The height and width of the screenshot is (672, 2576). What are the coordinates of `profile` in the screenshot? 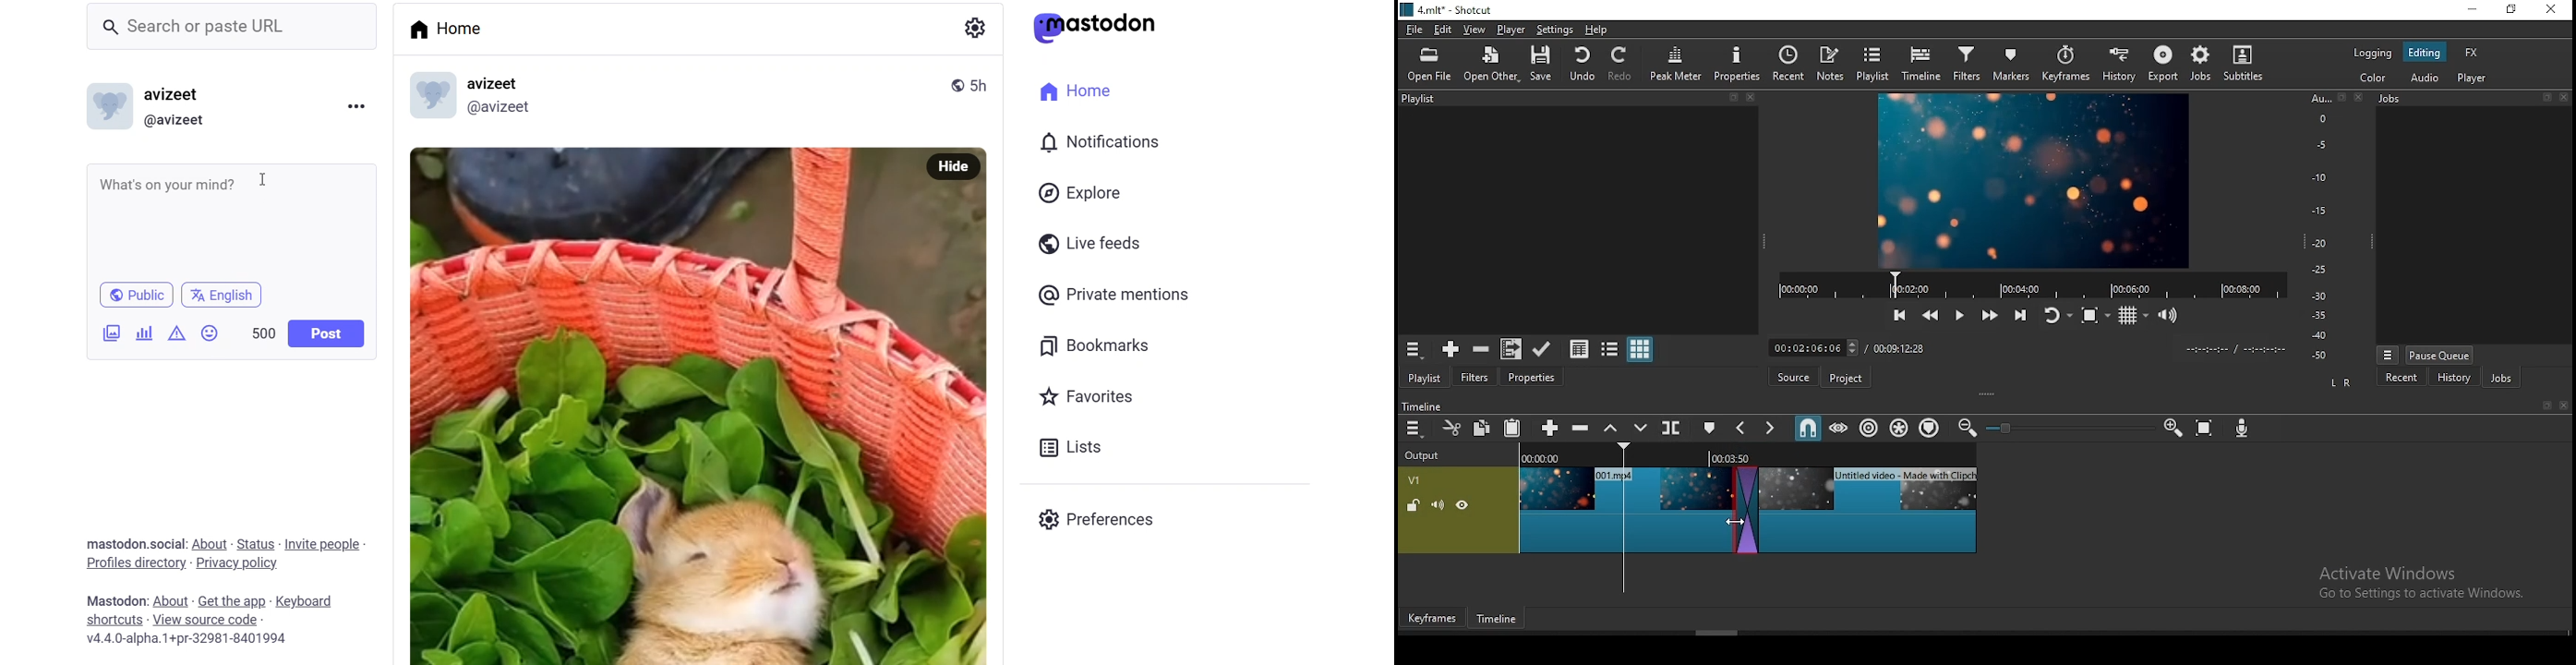 It's located at (133, 563).